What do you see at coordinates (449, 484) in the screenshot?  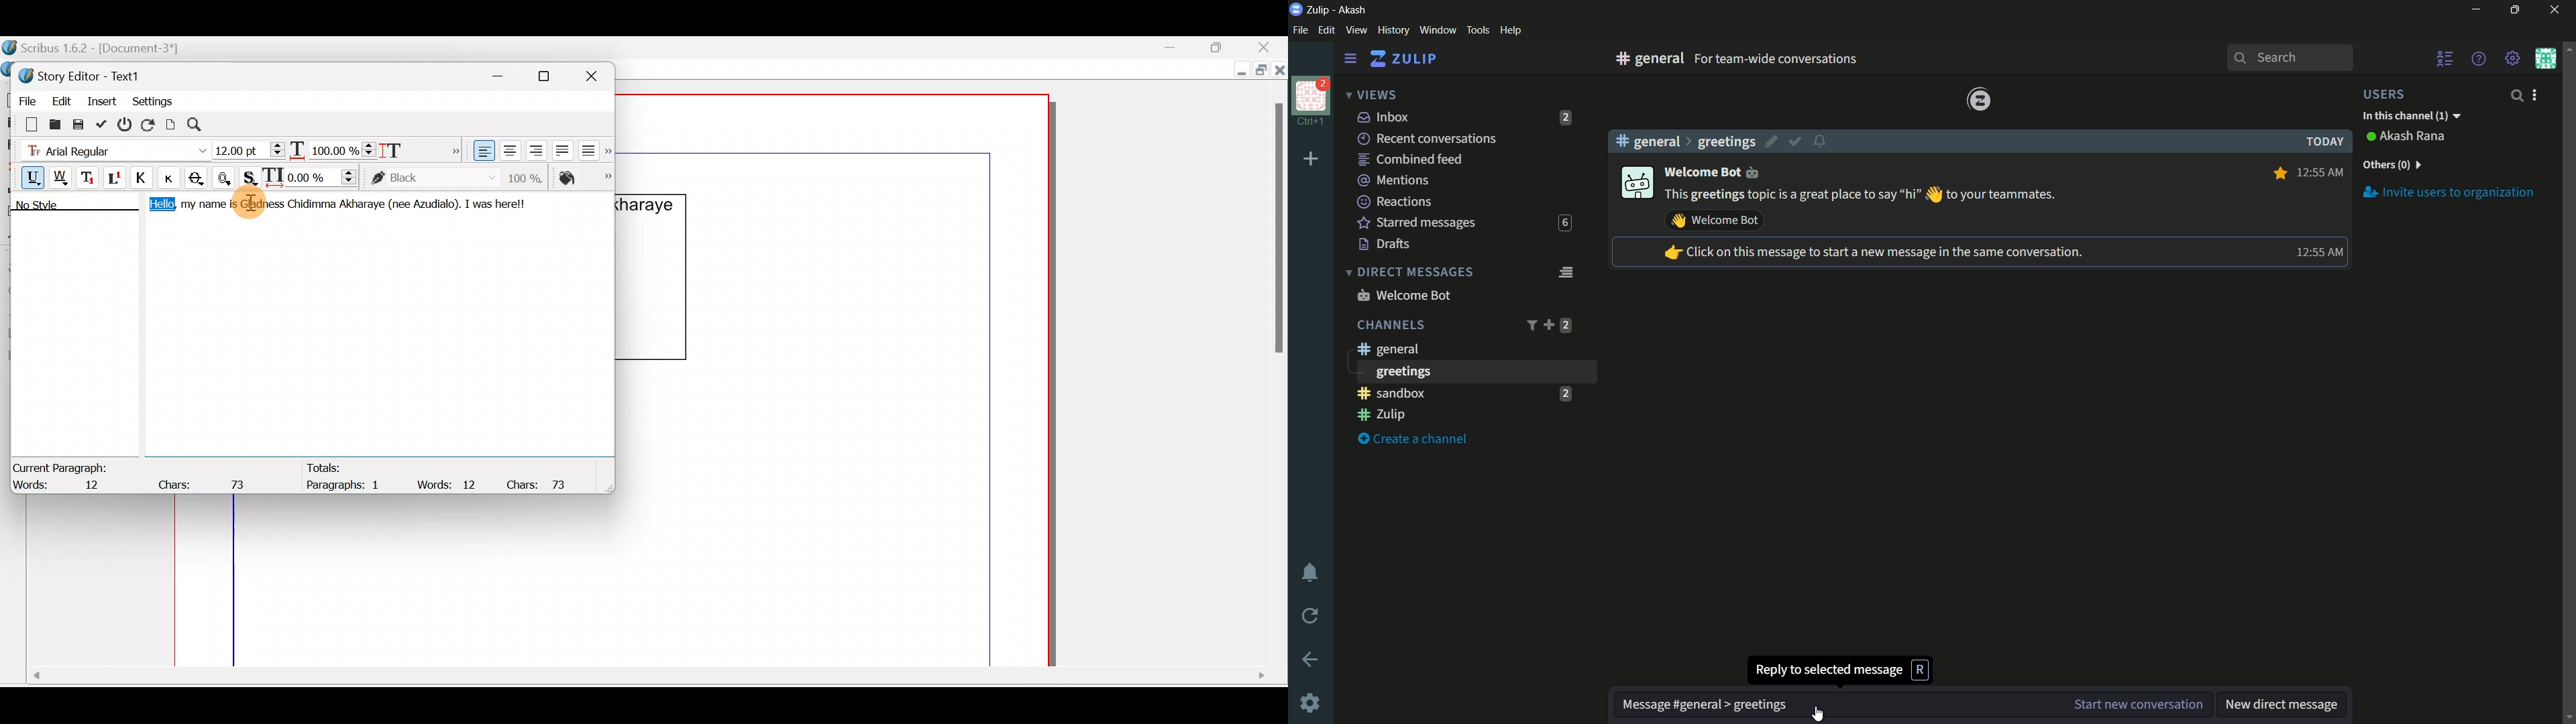 I see `Words: 12` at bounding box center [449, 484].